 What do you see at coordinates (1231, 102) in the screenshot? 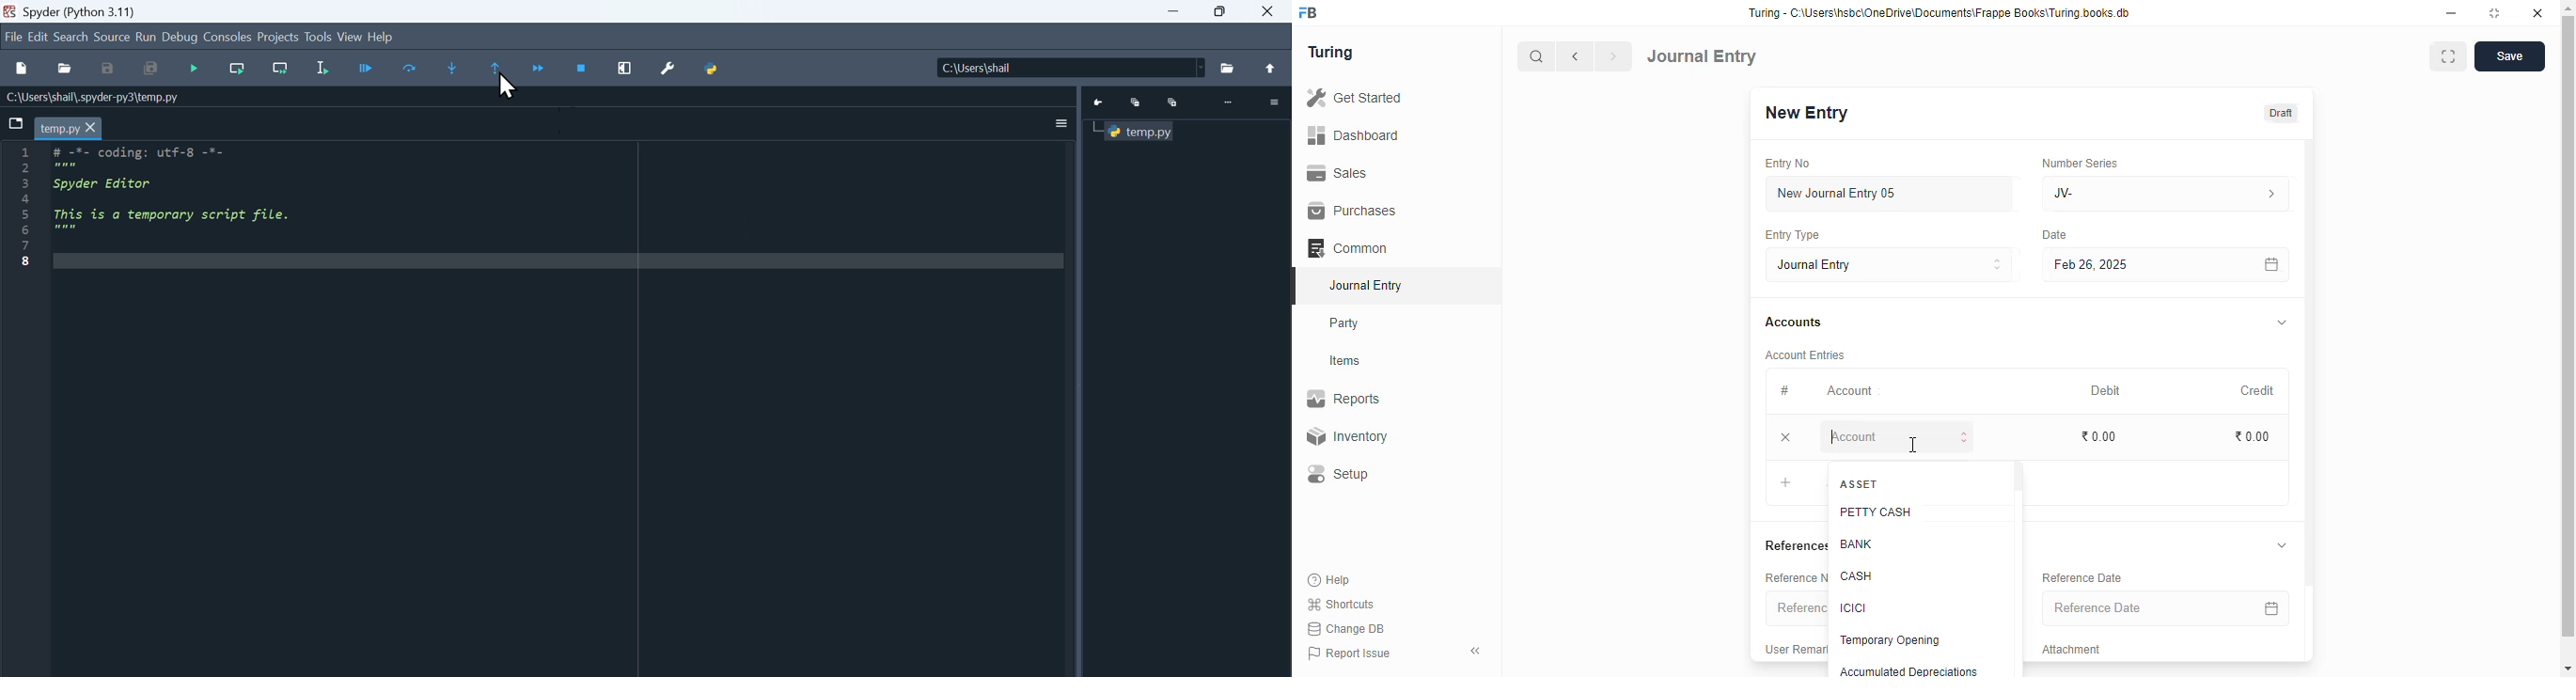
I see `More` at bounding box center [1231, 102].